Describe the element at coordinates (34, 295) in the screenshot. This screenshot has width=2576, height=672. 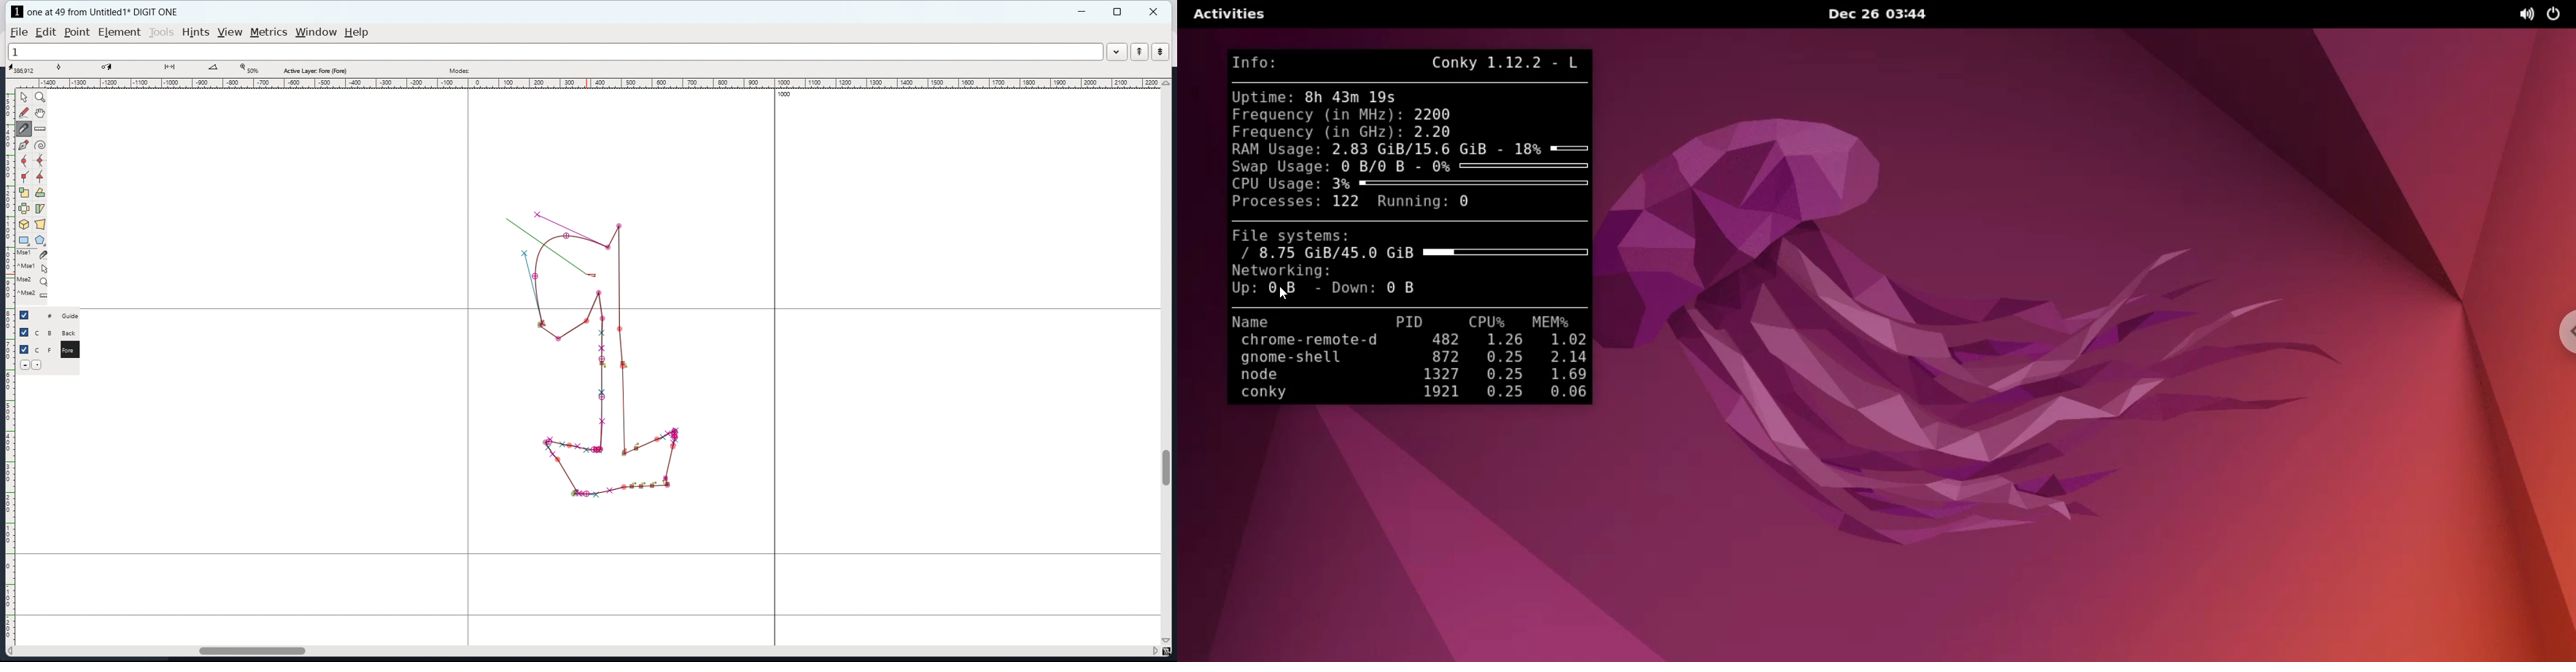
I see `^mse2` at that location.